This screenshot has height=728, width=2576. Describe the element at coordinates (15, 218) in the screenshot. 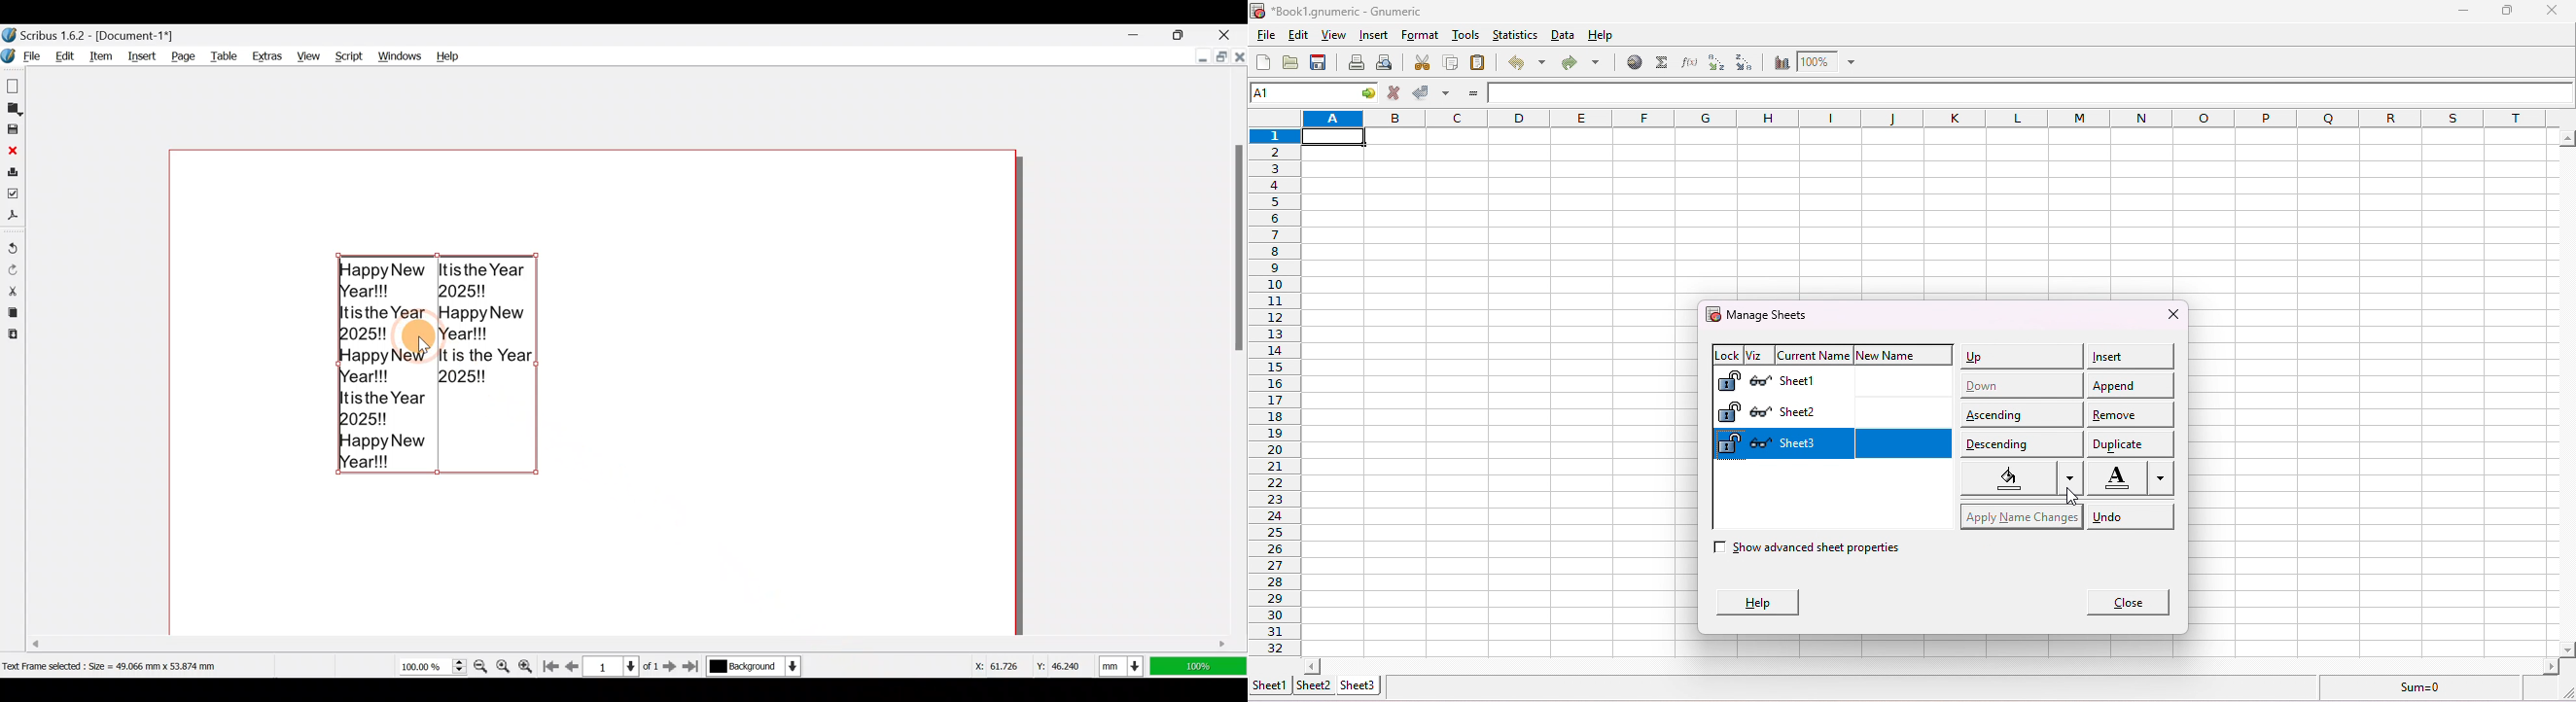

I see `Save as PDF` at that location.